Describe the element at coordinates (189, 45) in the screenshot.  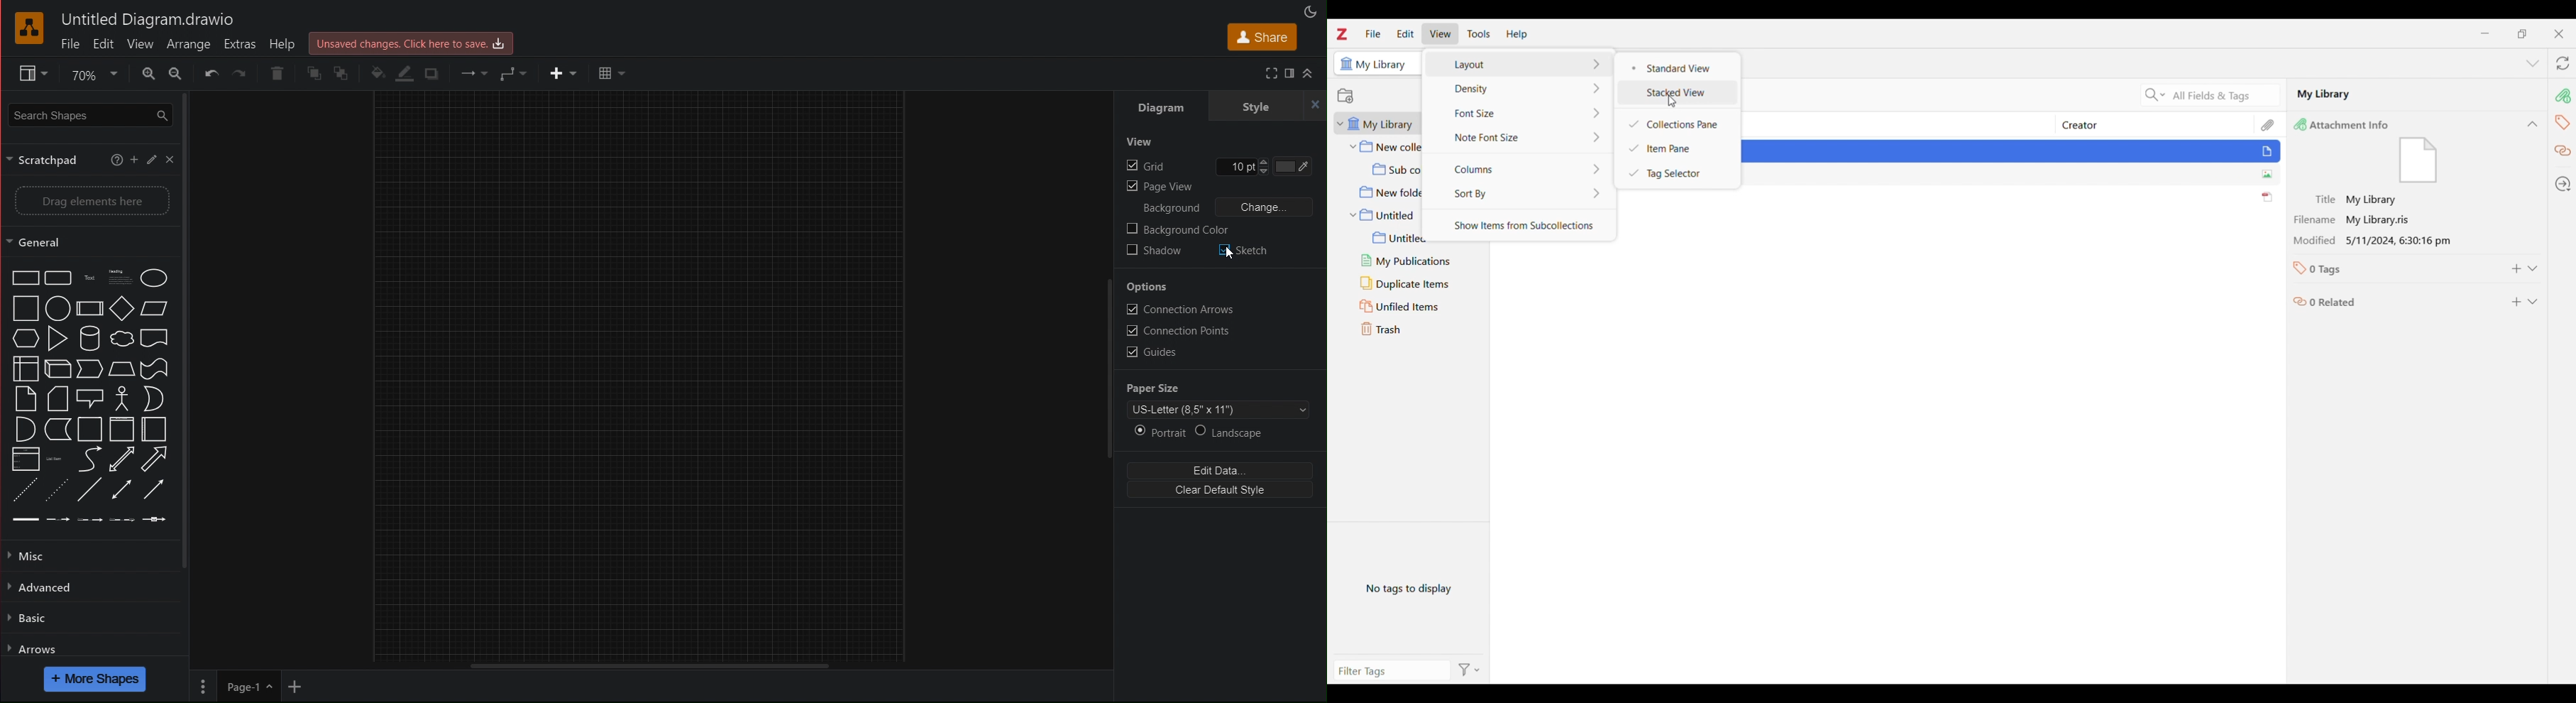
I see `Arrange` at that location.